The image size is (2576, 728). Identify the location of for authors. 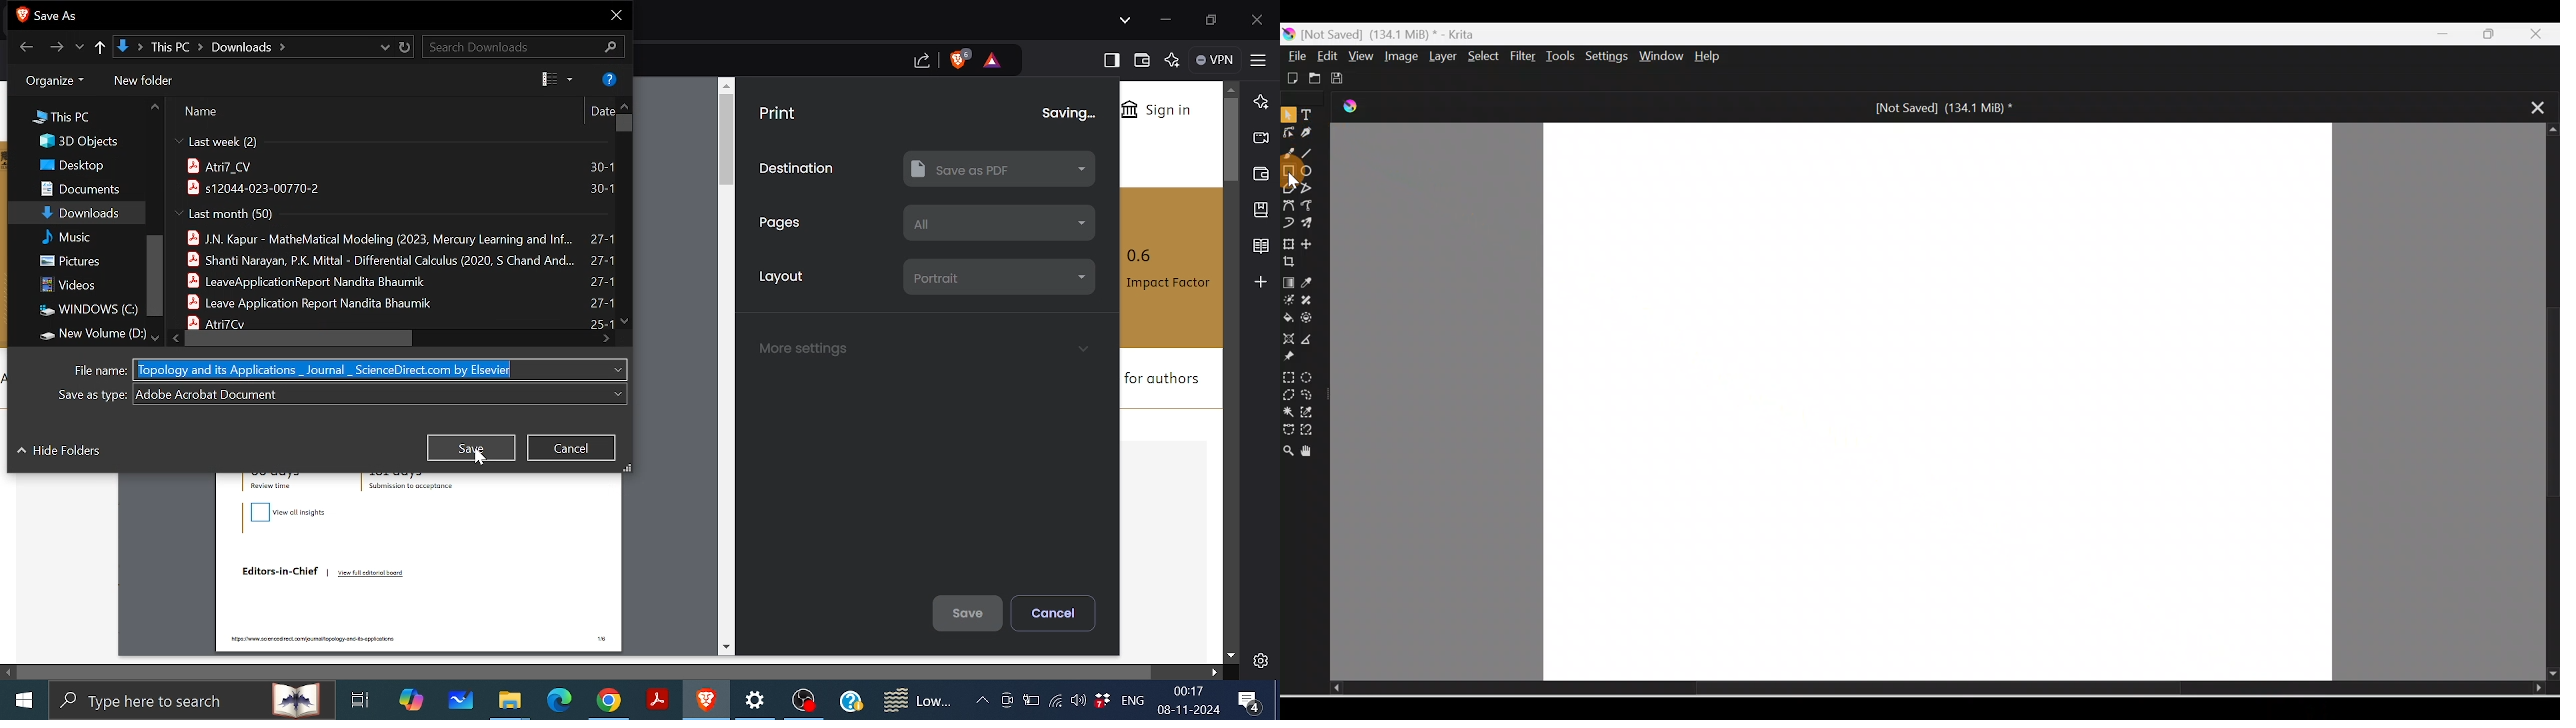
(1166, 380).